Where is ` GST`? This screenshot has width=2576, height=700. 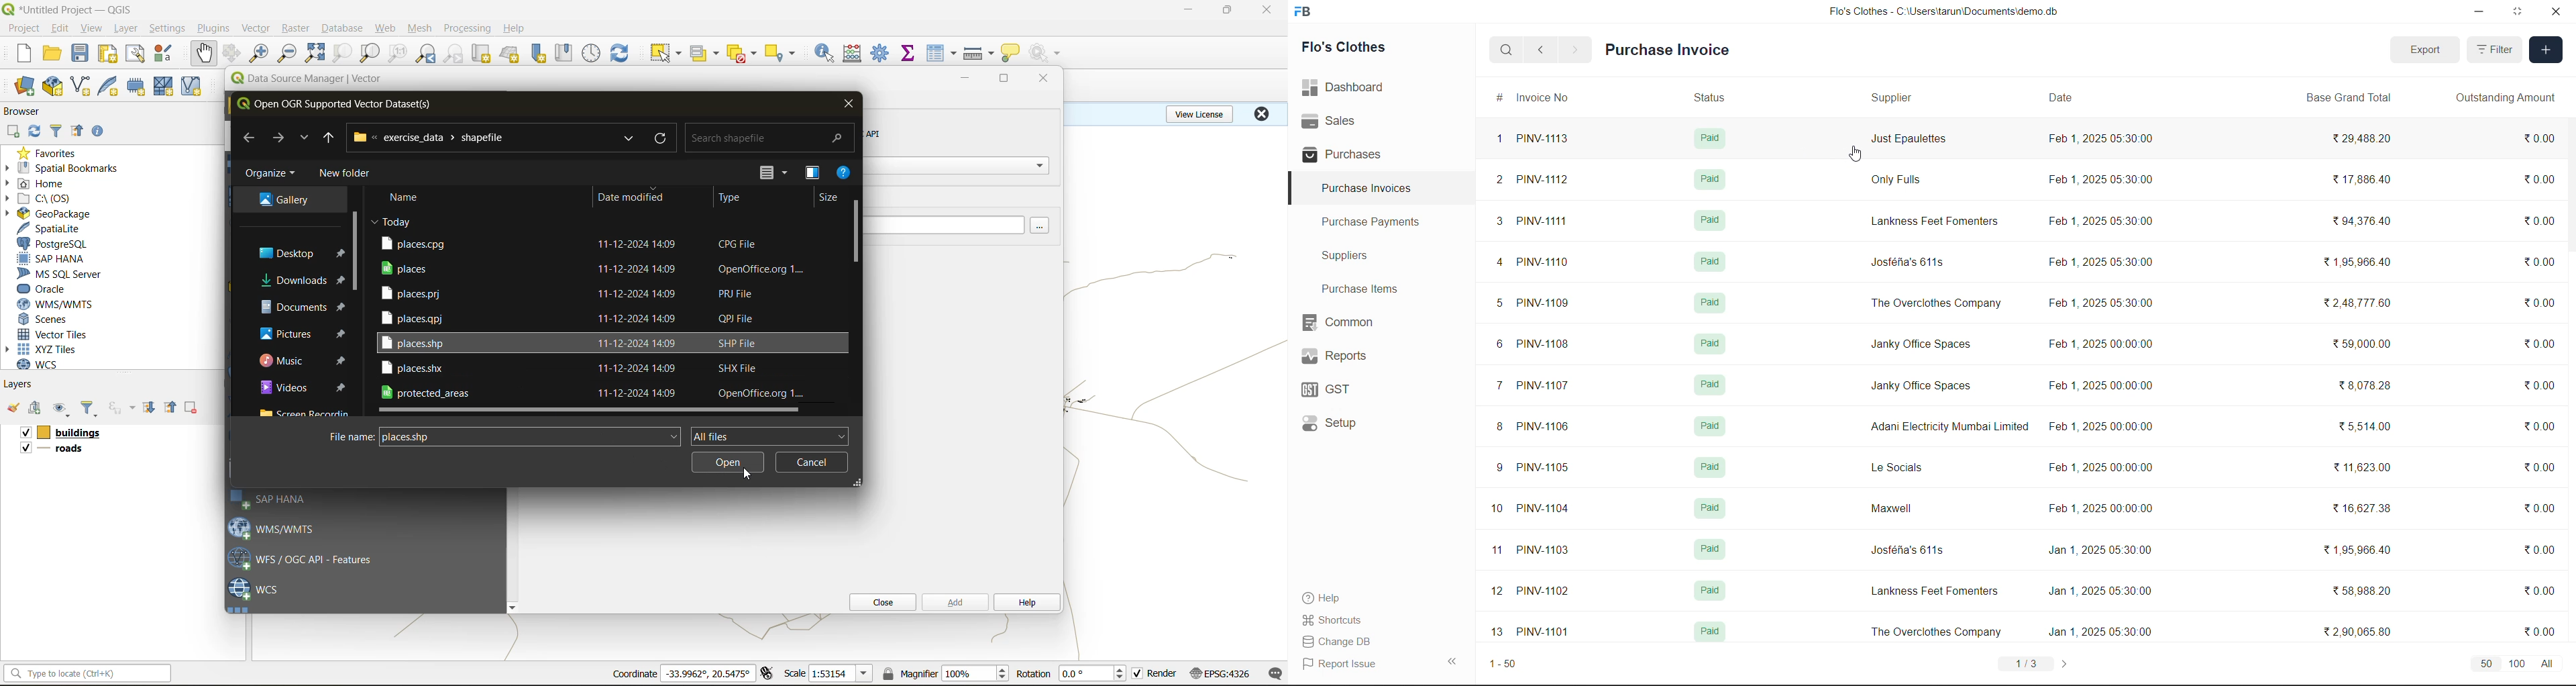
 GST is located at coordinates (1342, 389).